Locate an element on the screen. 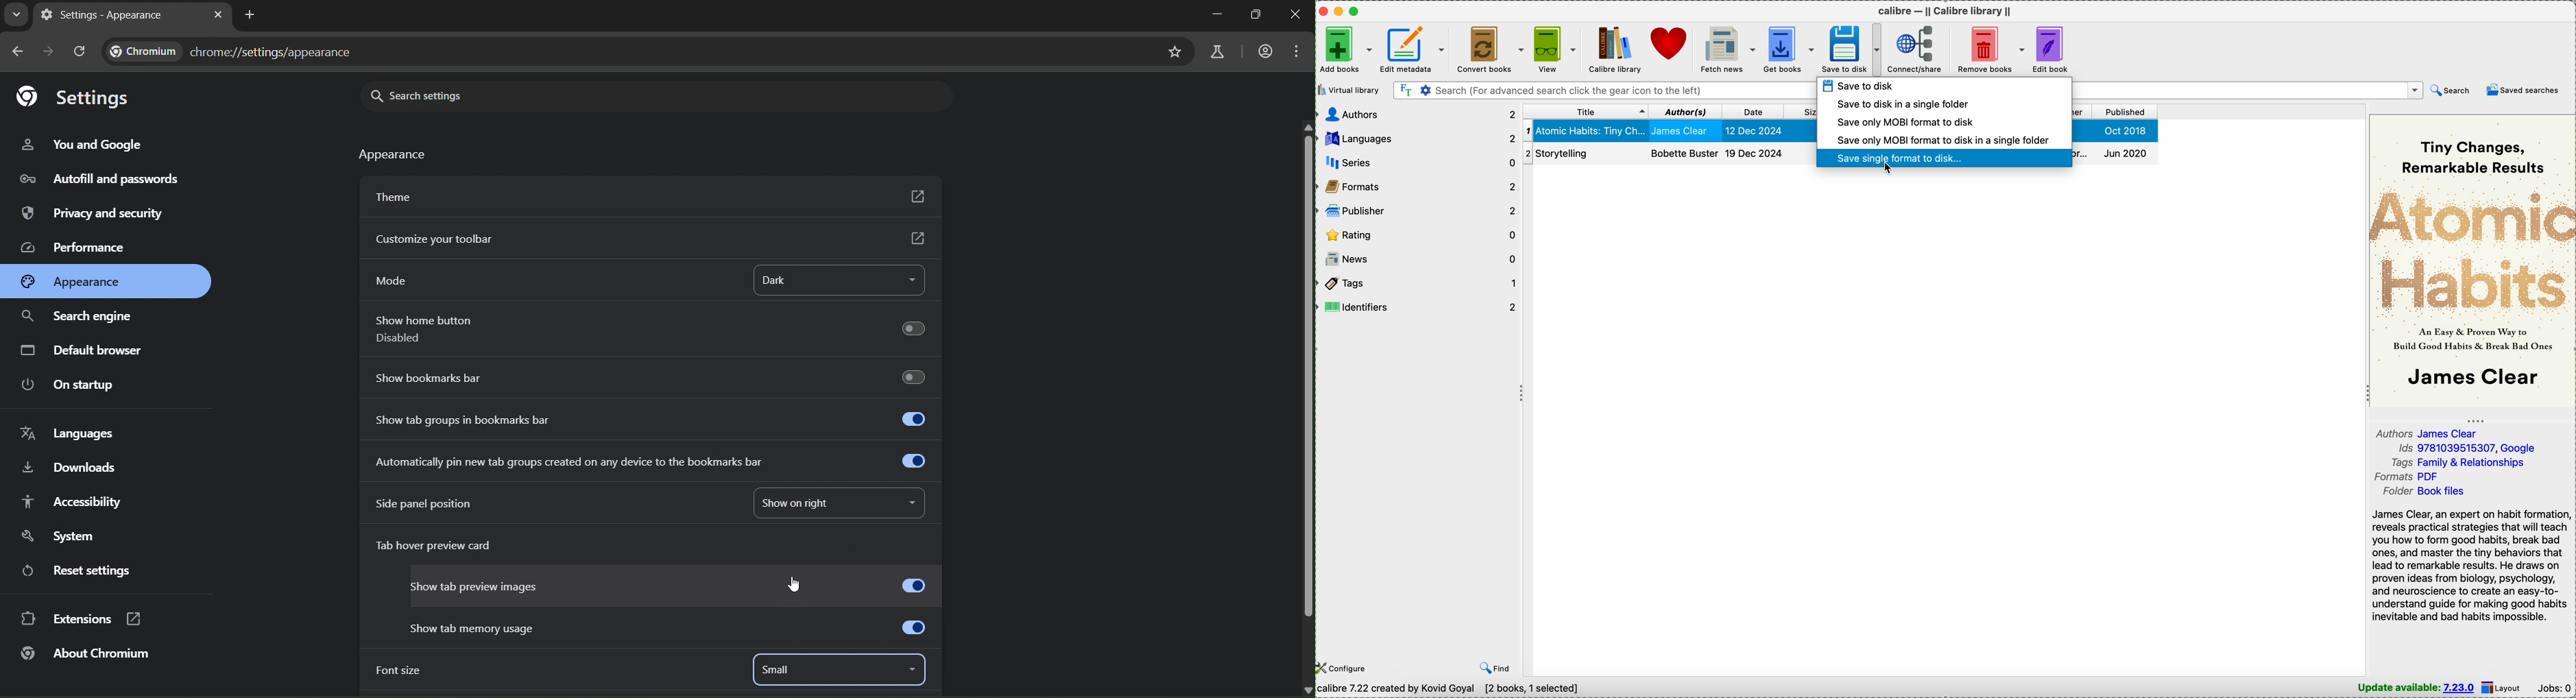 This screenshot has height=700, width=2576. tab hover preview card is located at coordinates (443, 548).